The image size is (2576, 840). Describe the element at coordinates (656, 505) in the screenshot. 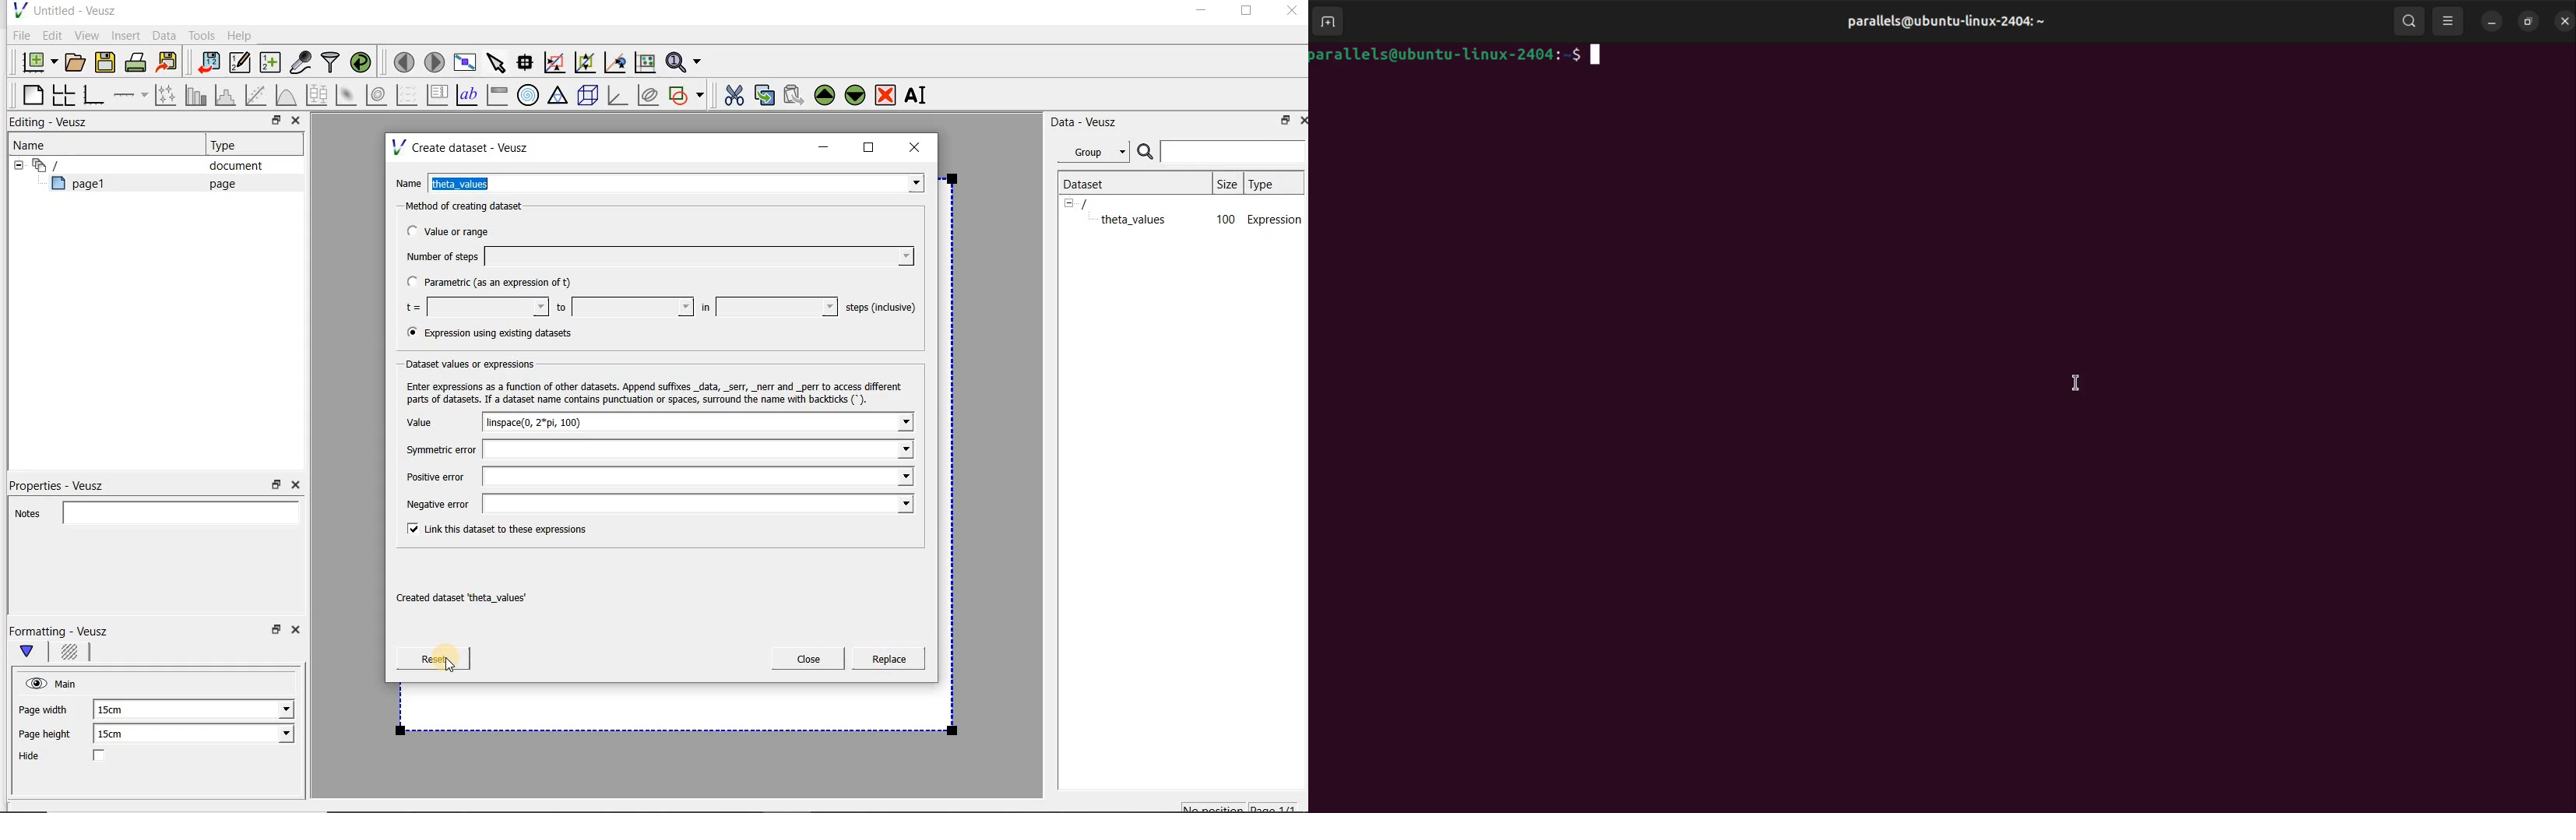

I see `Negative error ` at that location.